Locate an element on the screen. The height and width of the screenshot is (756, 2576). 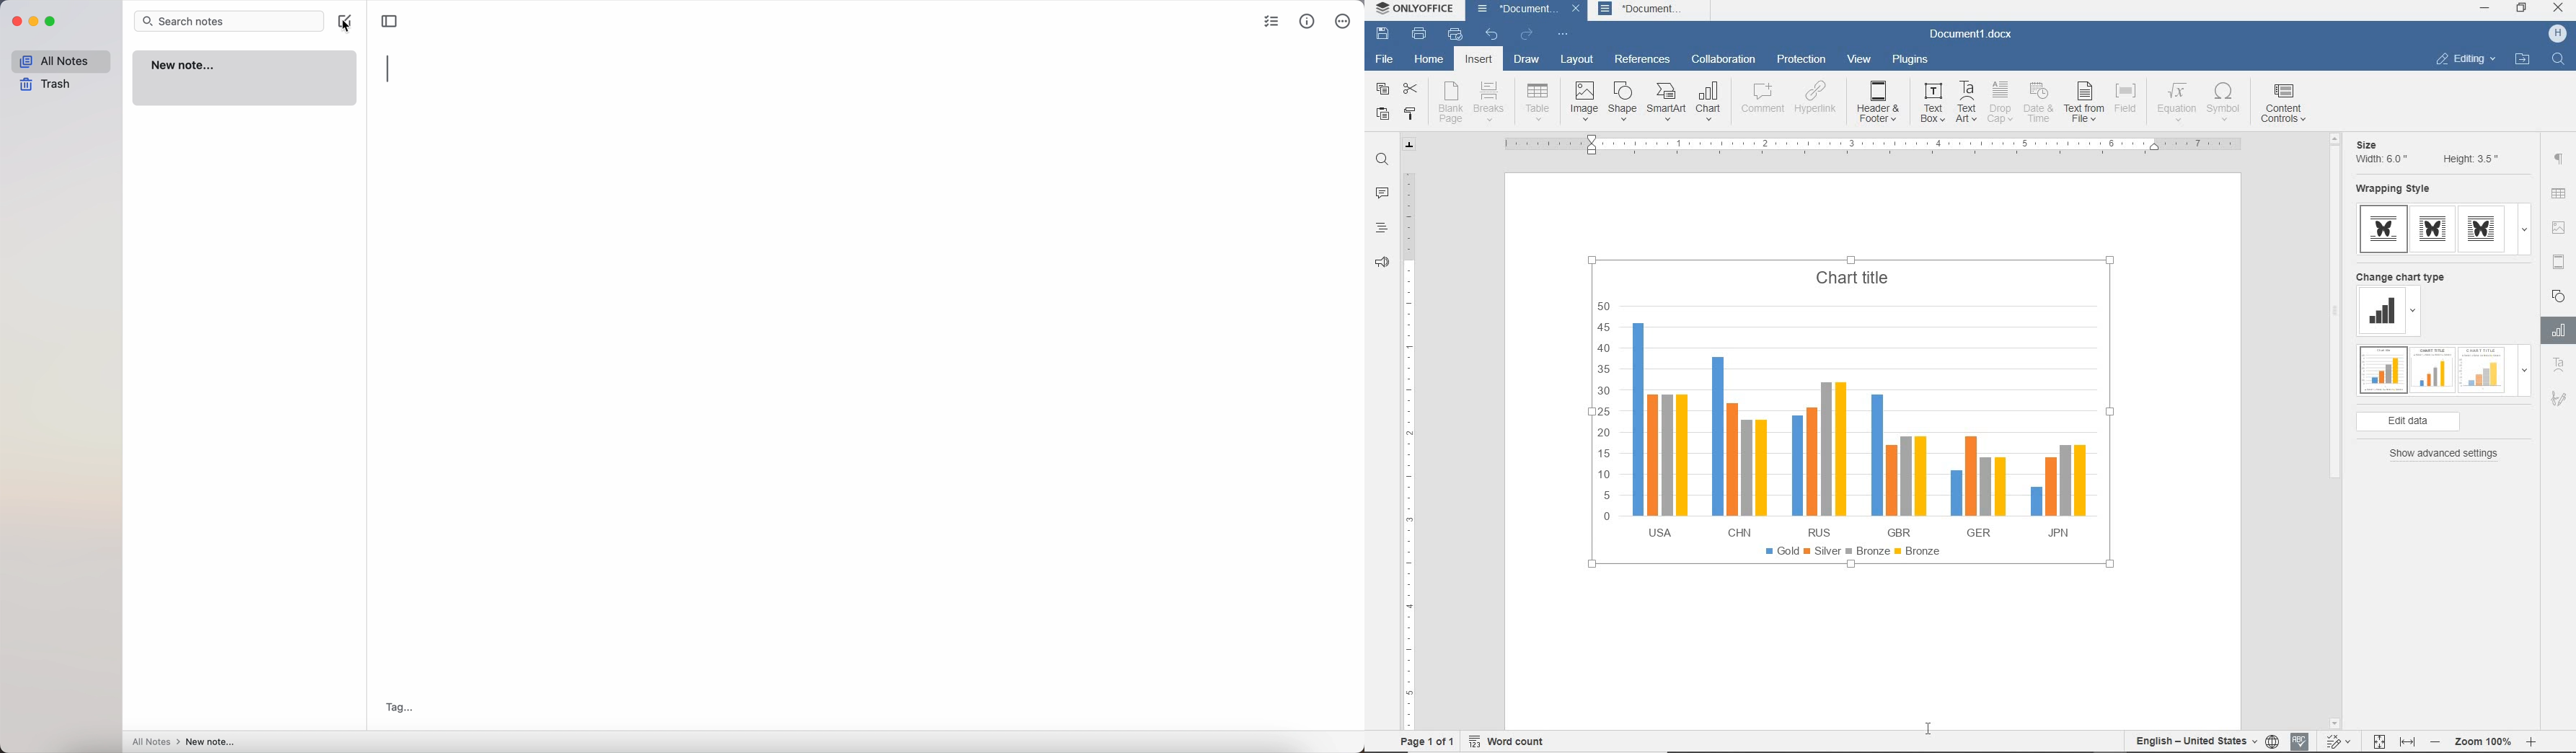
type 1 is located at coordinates (2384, 229).